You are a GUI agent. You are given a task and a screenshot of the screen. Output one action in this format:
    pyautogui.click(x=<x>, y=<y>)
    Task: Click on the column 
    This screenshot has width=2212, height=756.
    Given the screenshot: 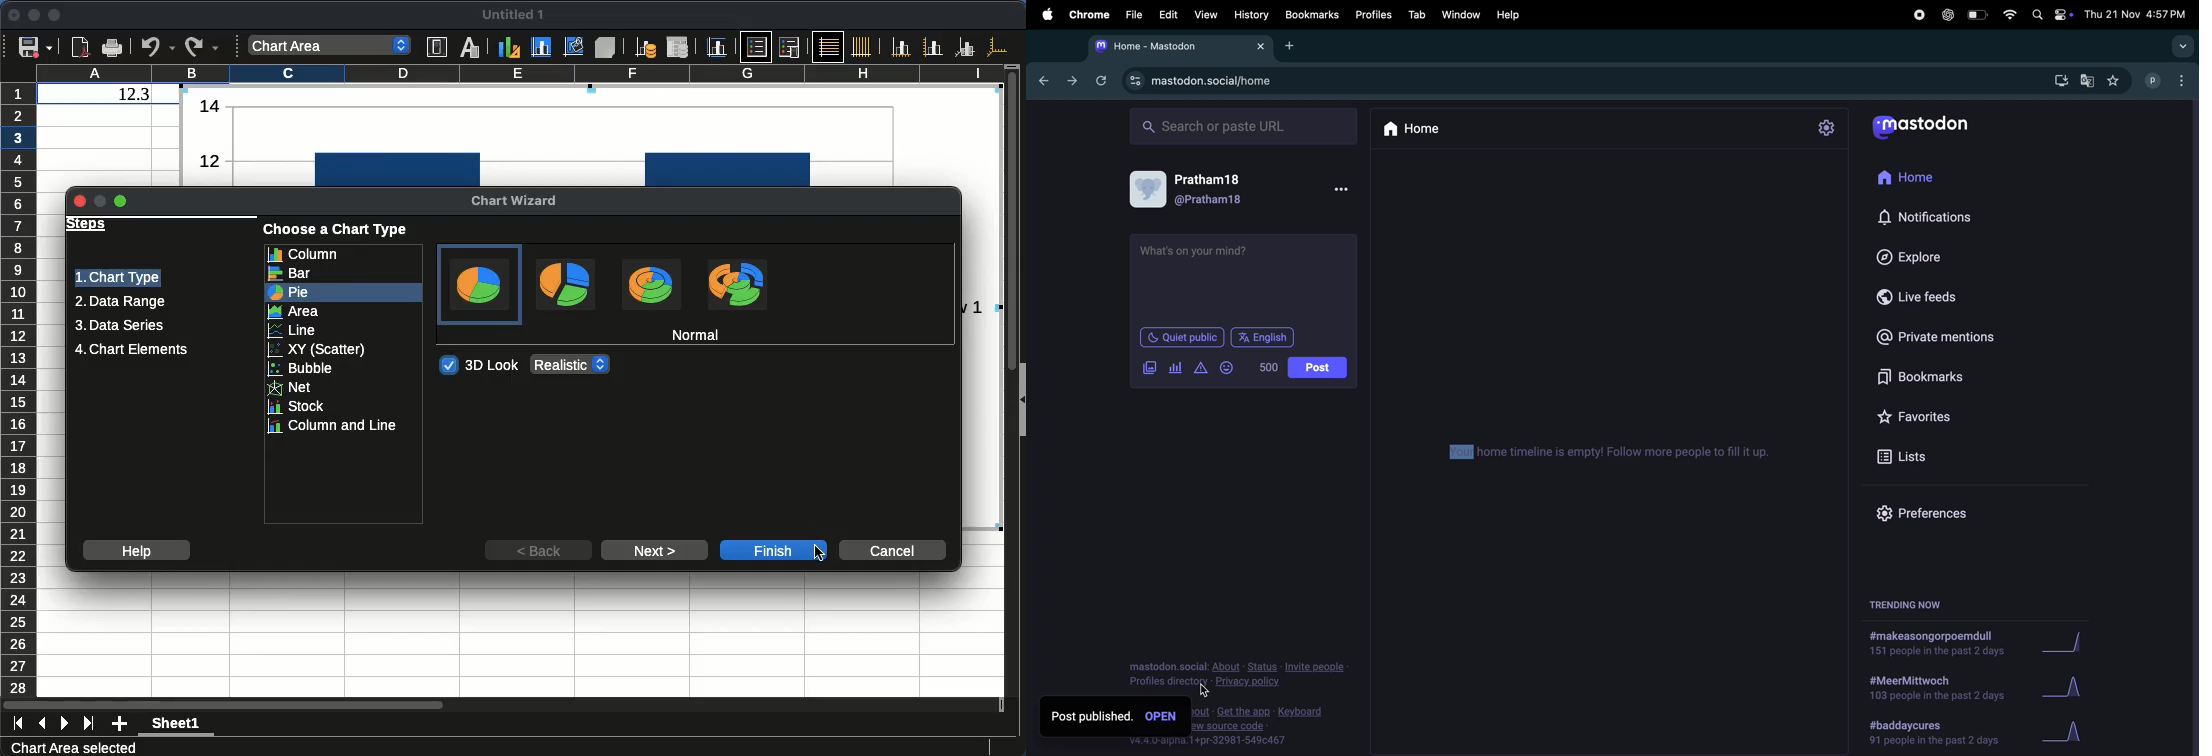 What is the action you would take?
    pyautogui.click(x=519, y=72)
    